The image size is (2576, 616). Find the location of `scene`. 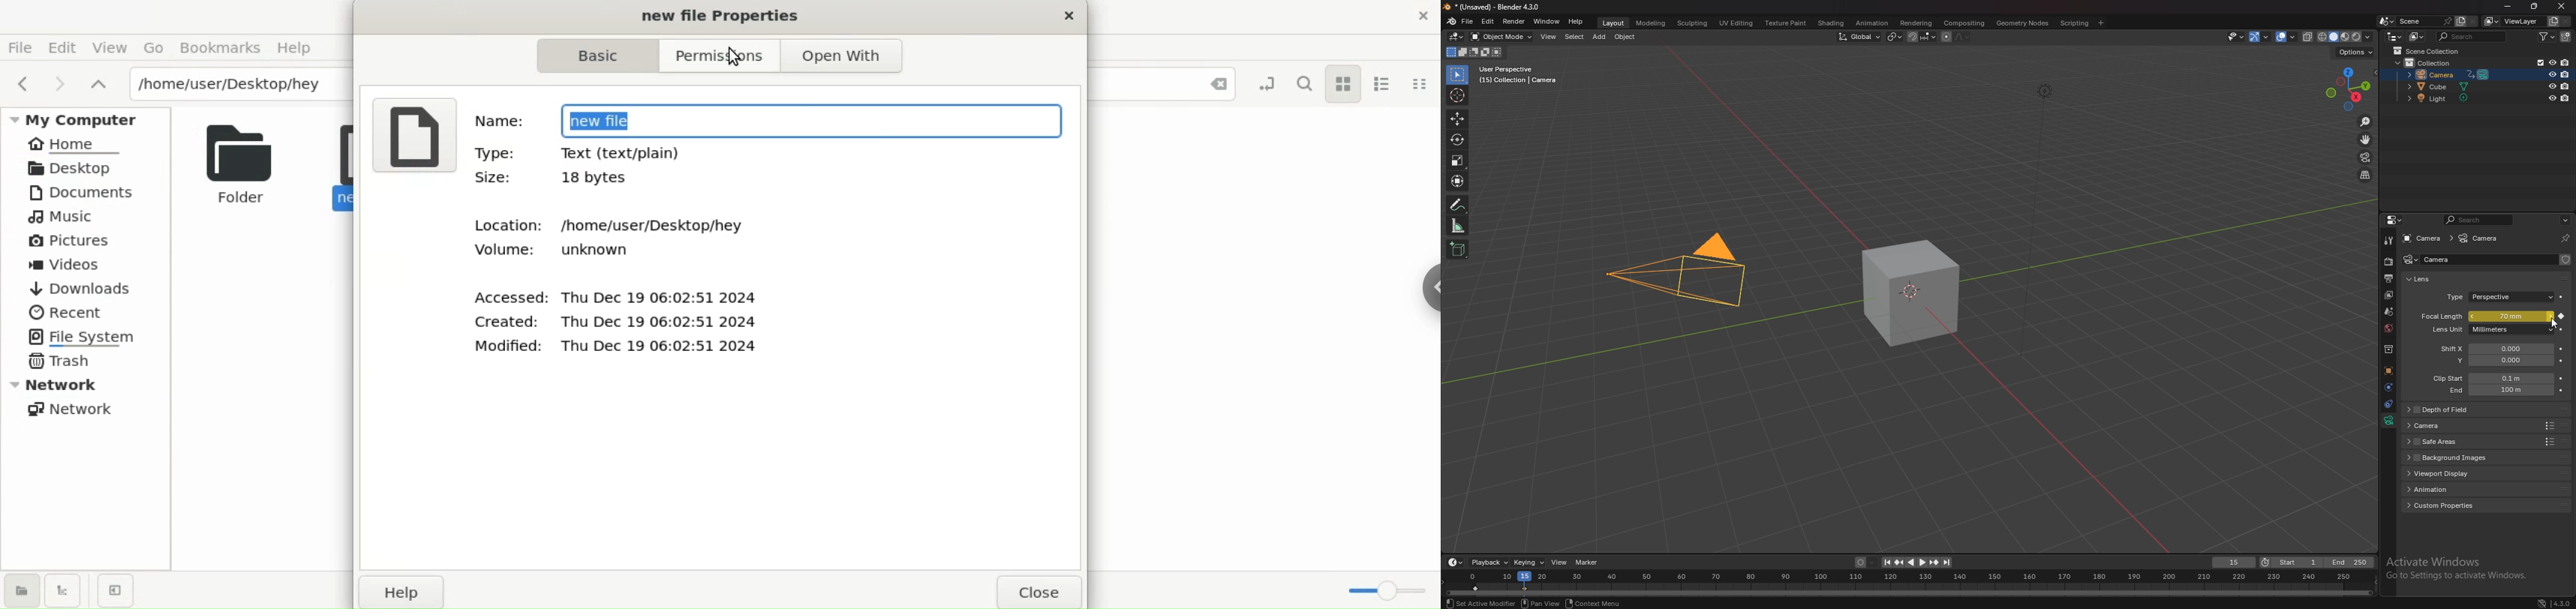

scene is located at coordinates (2423, 21).